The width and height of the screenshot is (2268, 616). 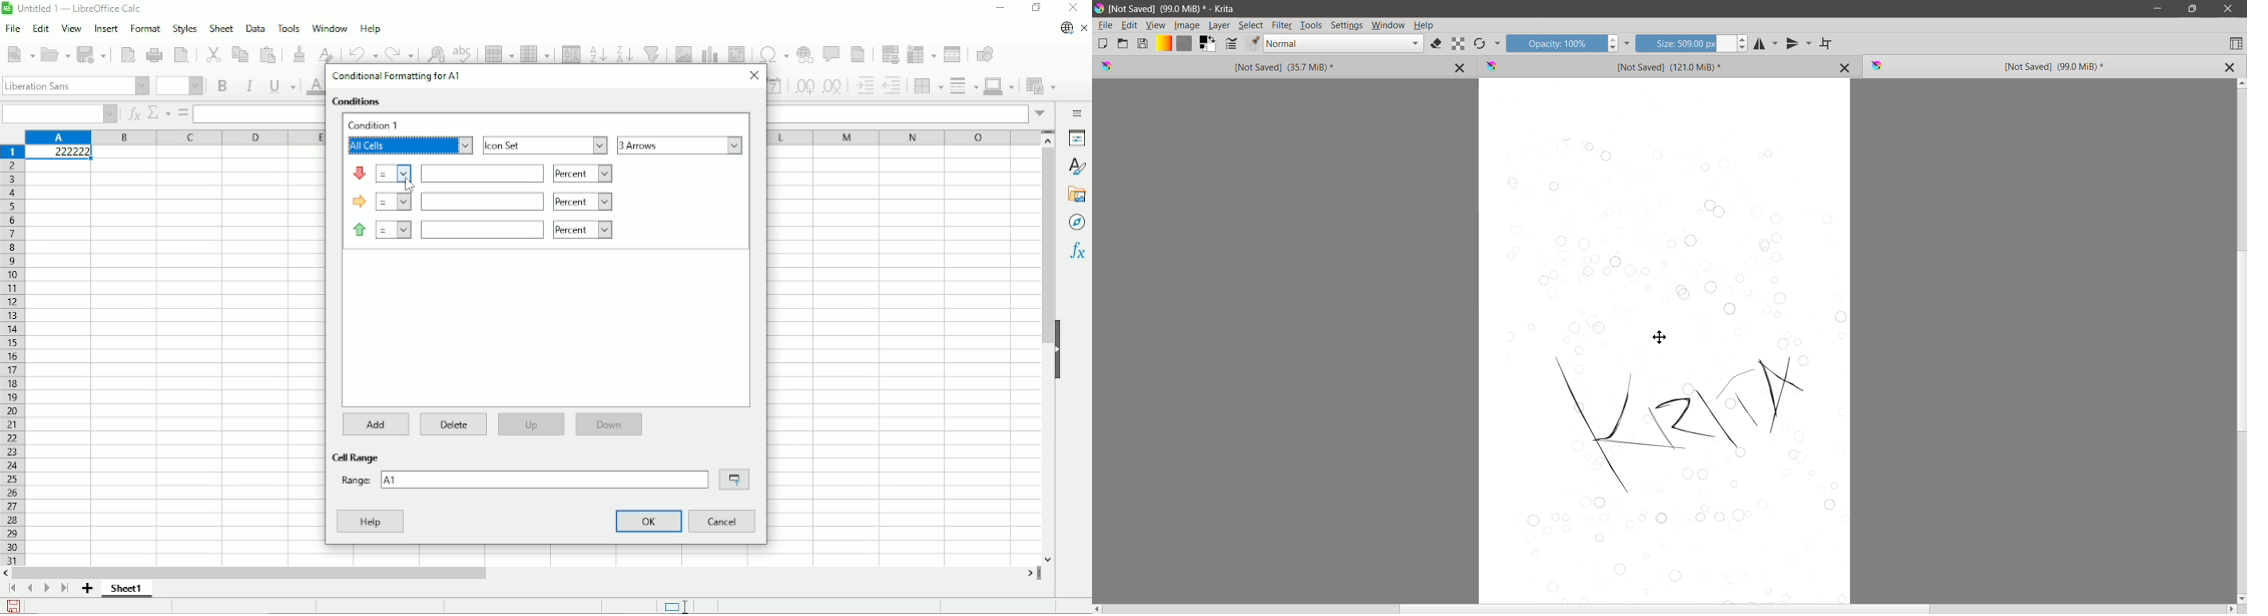 What do you see at coordinates (21, 53) in the screenshot?
I see `New` at bounding box center [21, 53].